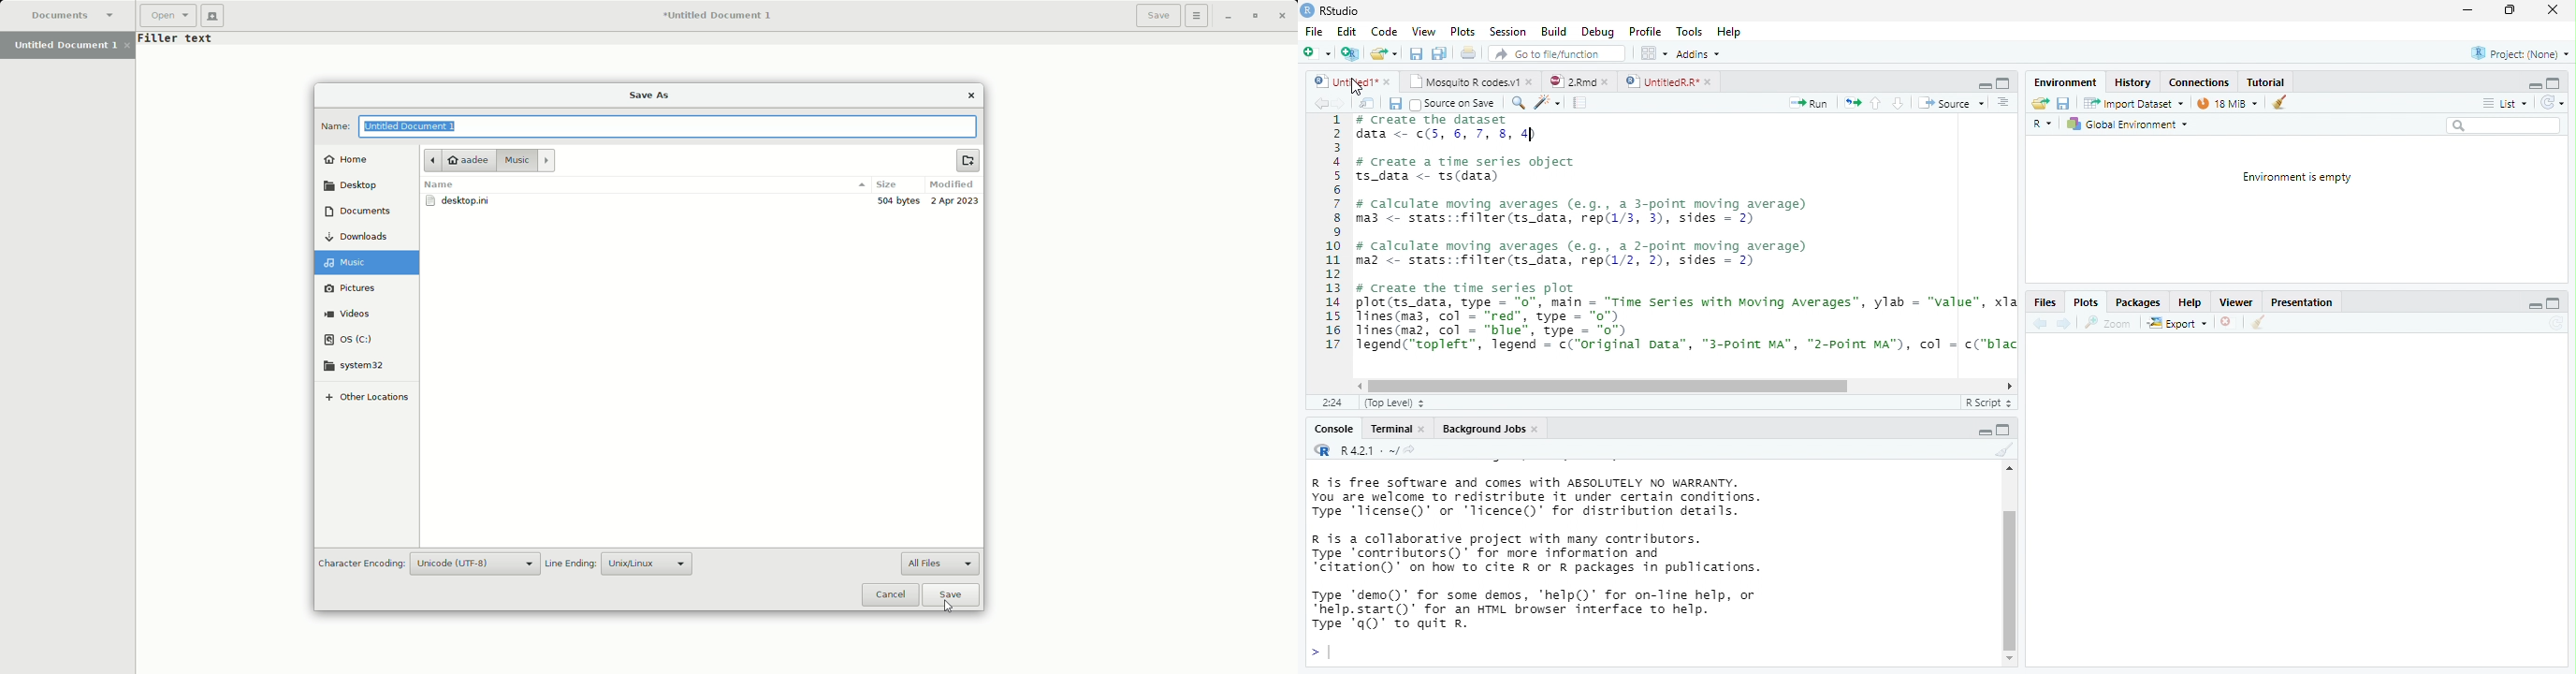  I want to click on search, so click(2503, 125).